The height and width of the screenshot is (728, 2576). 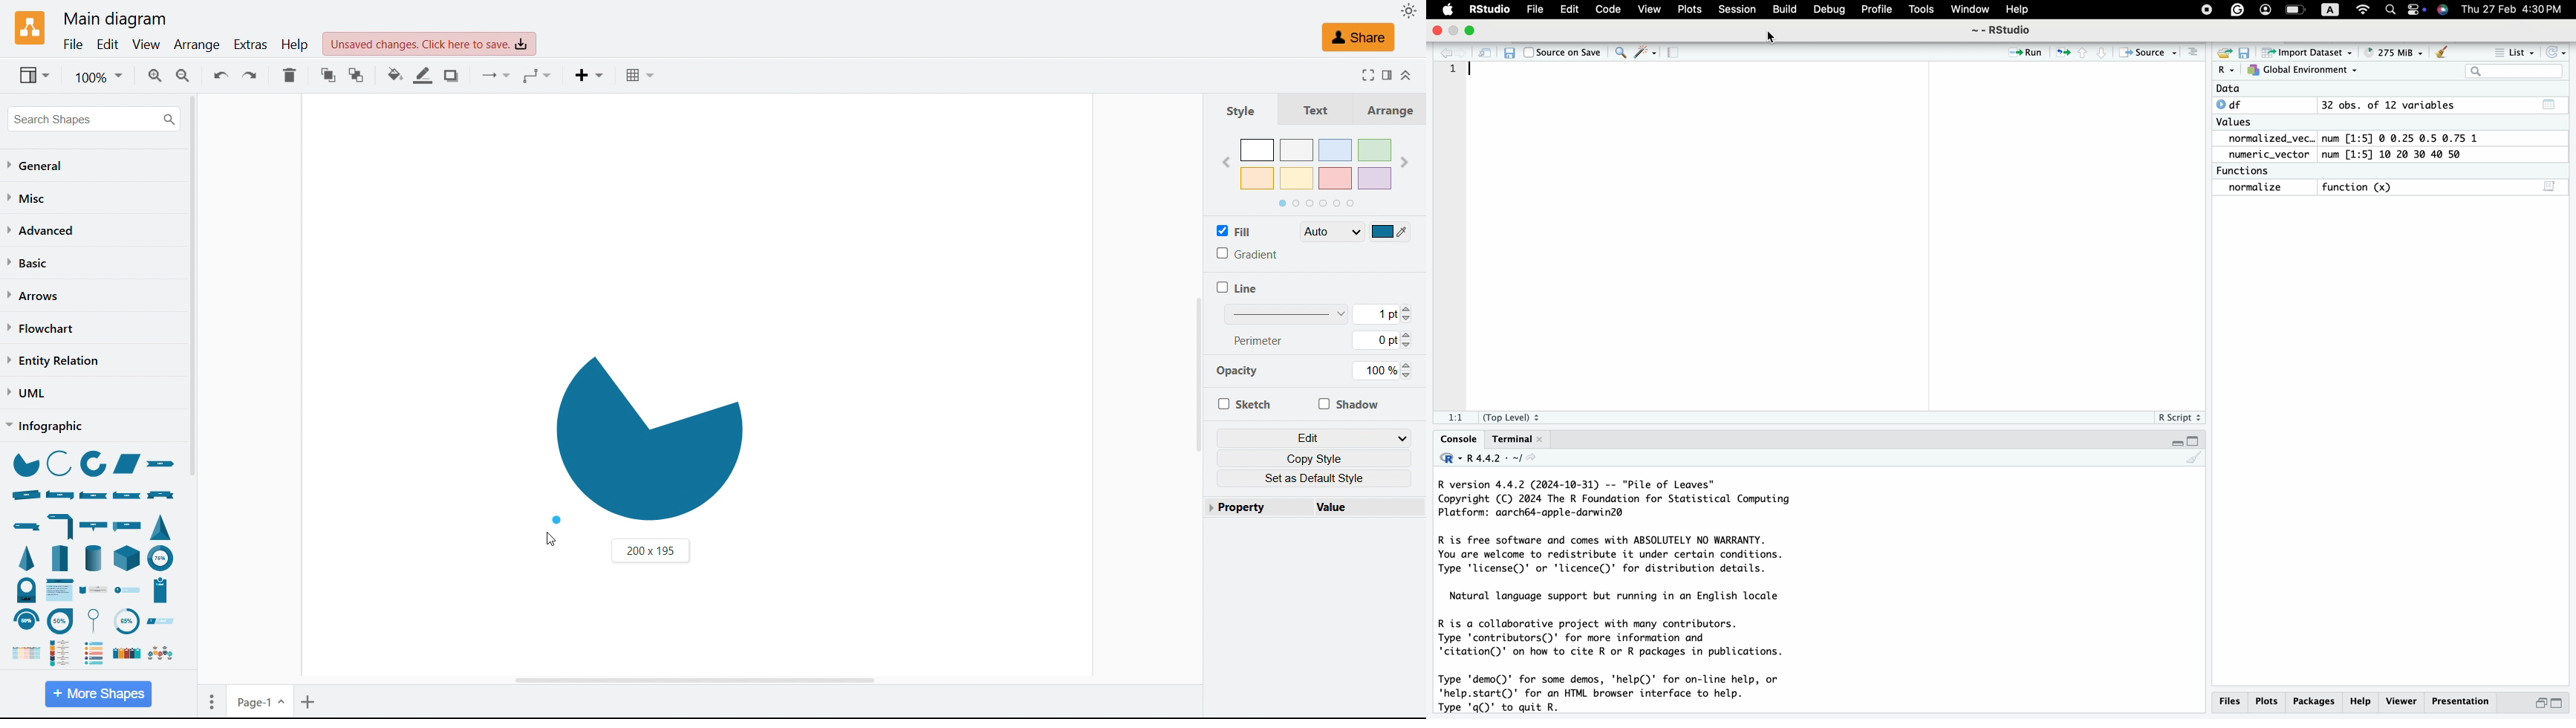 What do you see at coordinates (2236, 122) in the screenshot?
I see `values` at bounding box center [2236, 122].